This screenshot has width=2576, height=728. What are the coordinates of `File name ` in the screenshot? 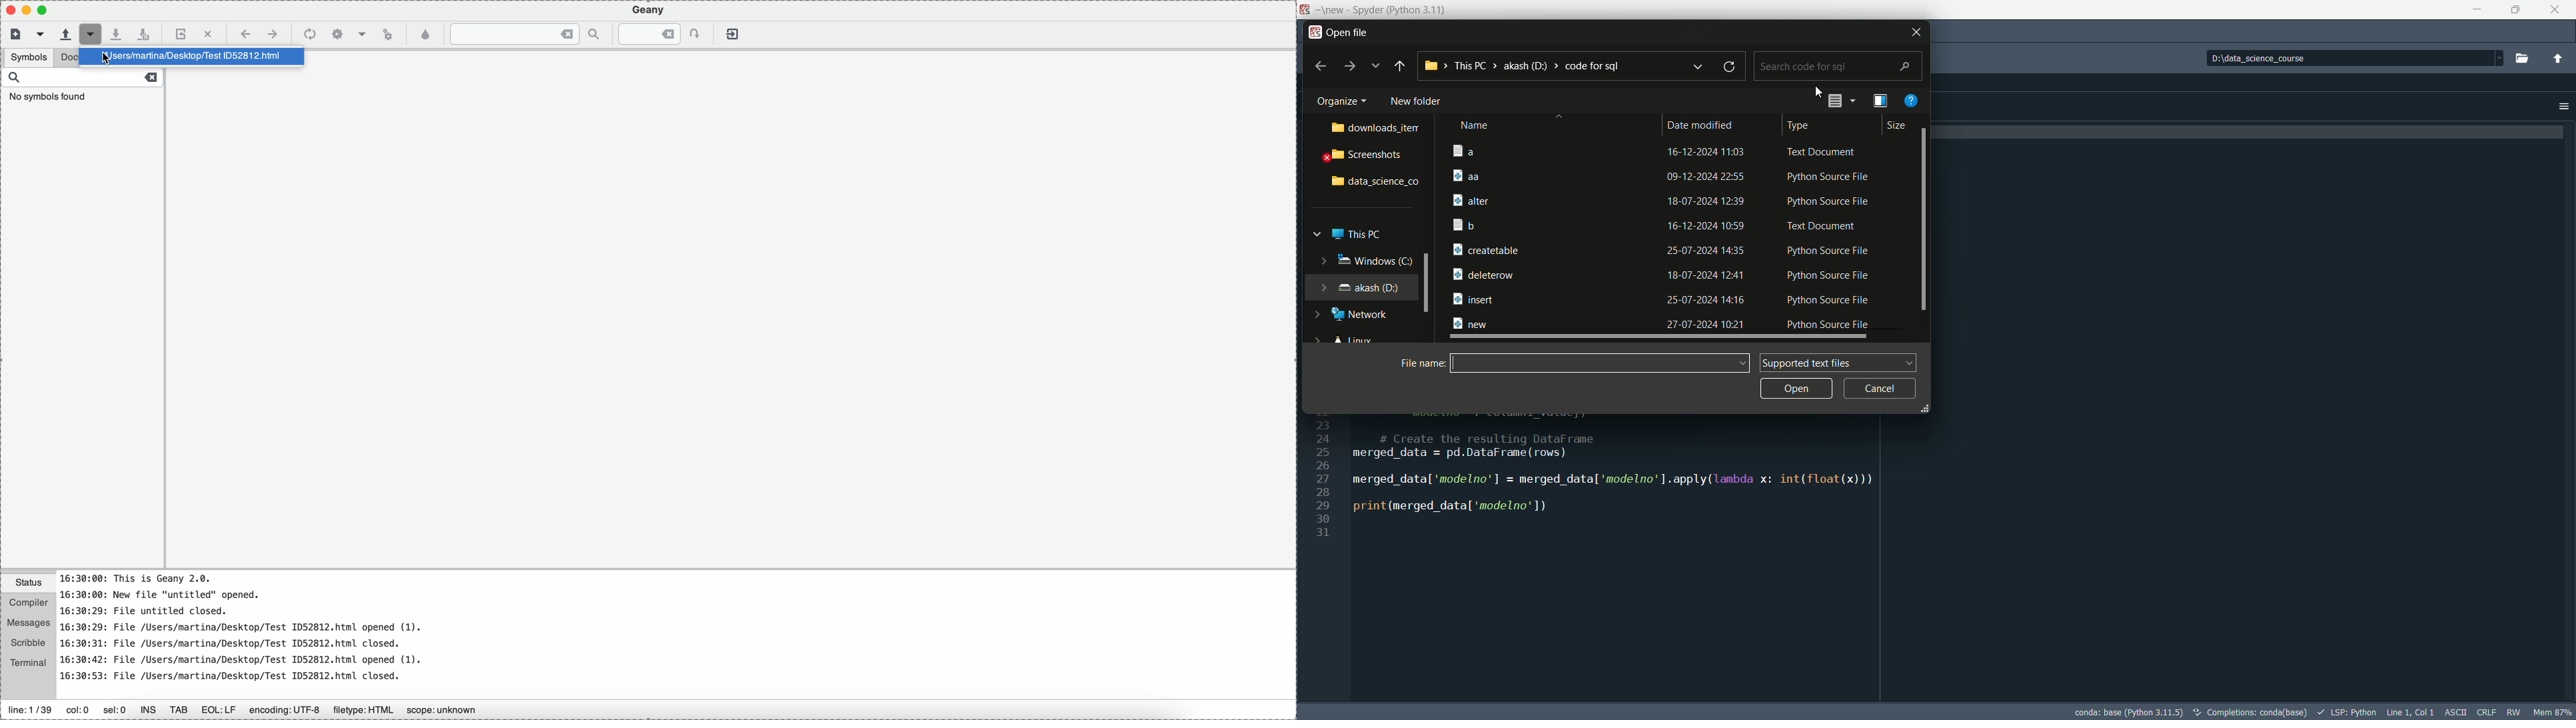 It's located at (1602, 363).